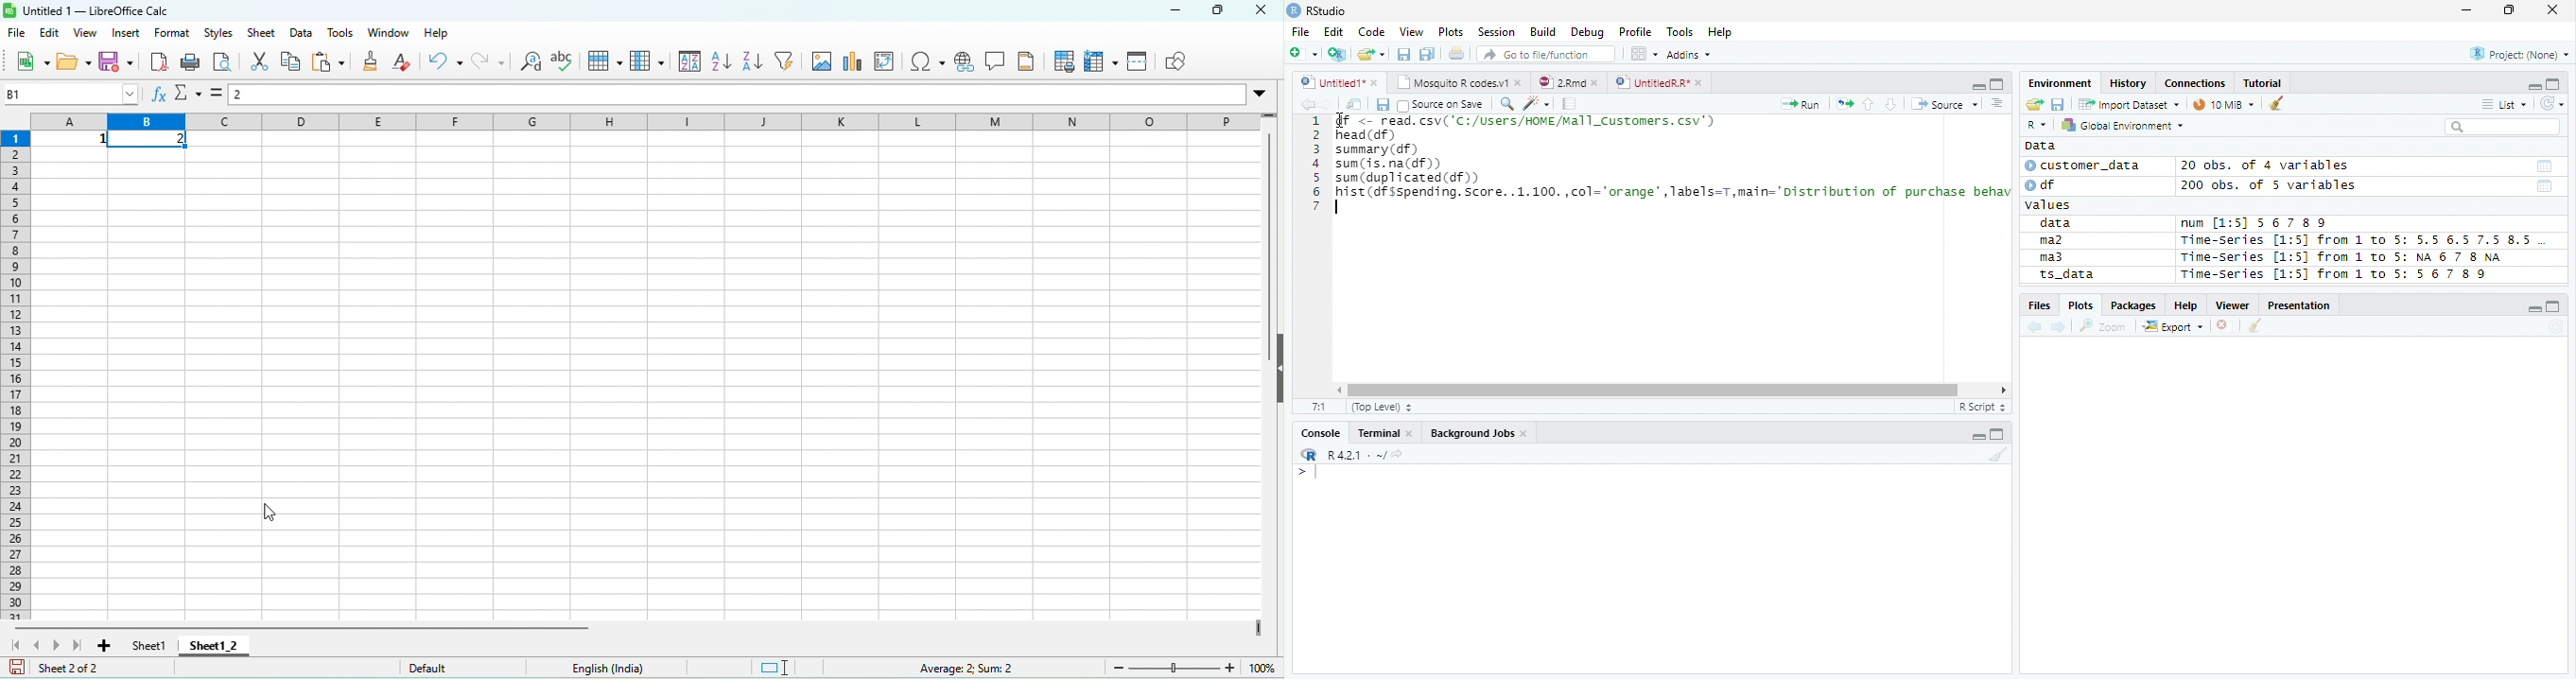 The height and width of the screenshot is (700, 2576). I want to click on Help, so click(1722, 32).